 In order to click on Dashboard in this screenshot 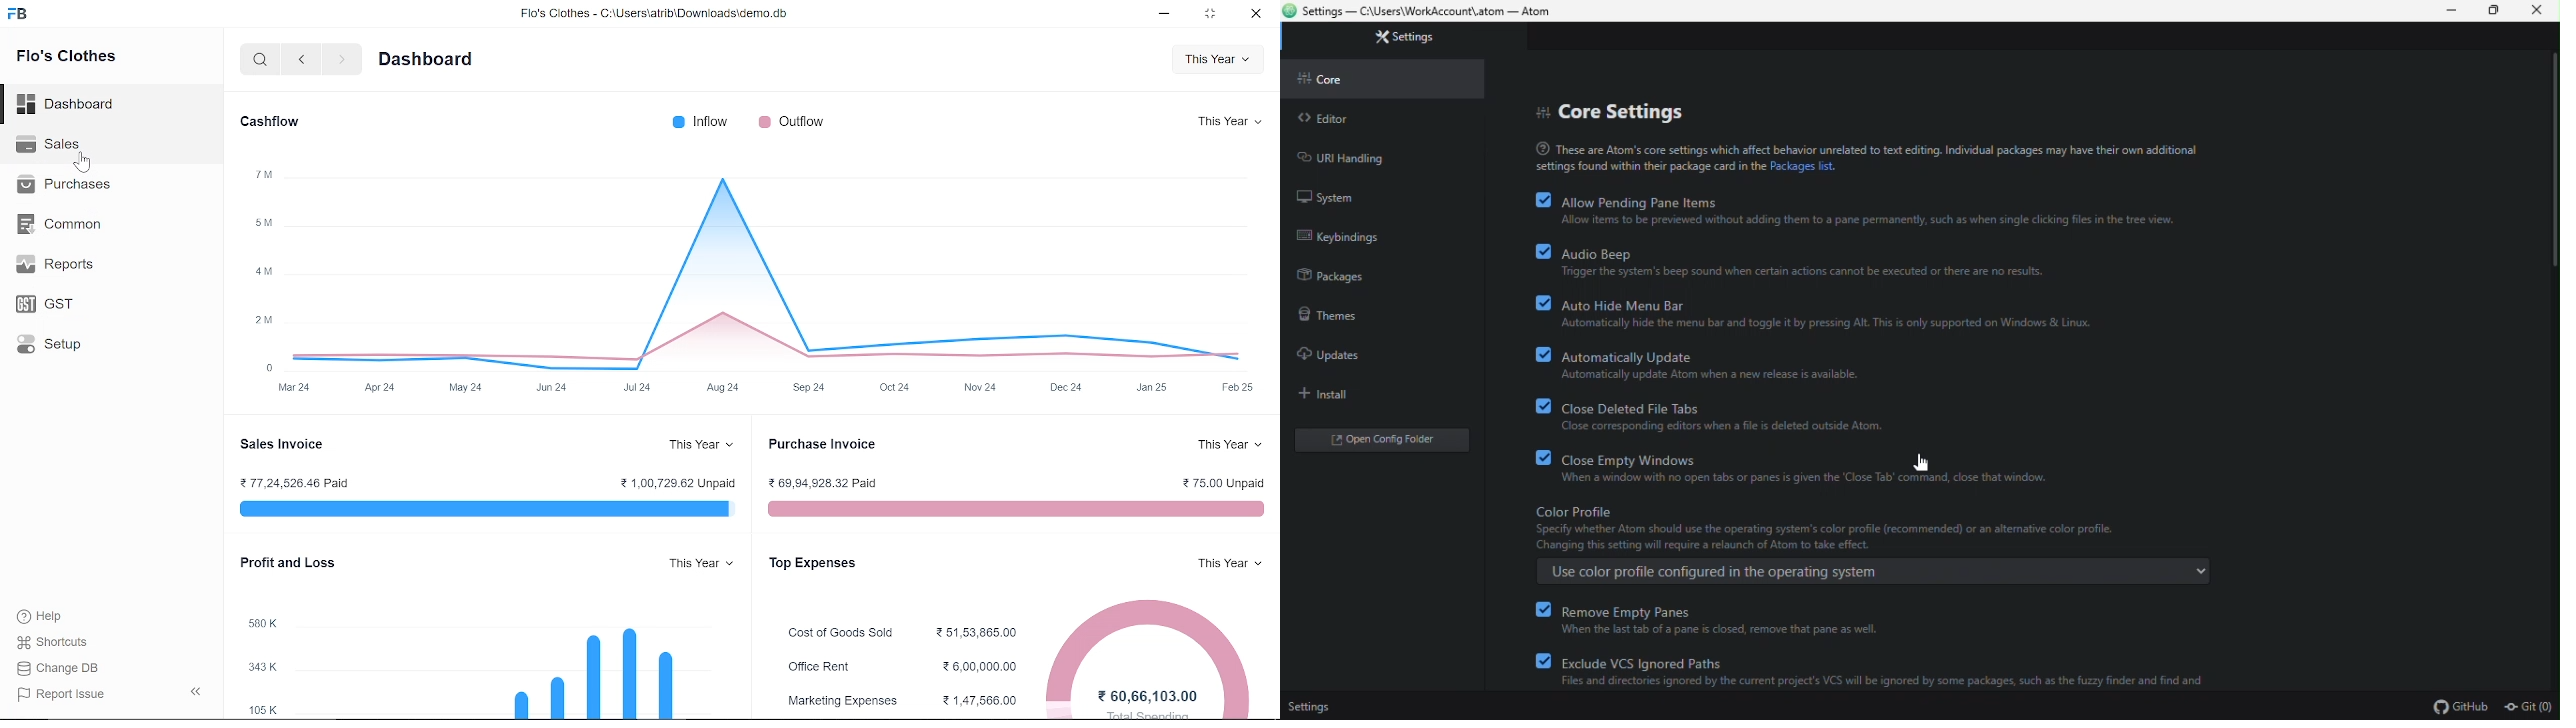, I will do `click(430, 62)`.